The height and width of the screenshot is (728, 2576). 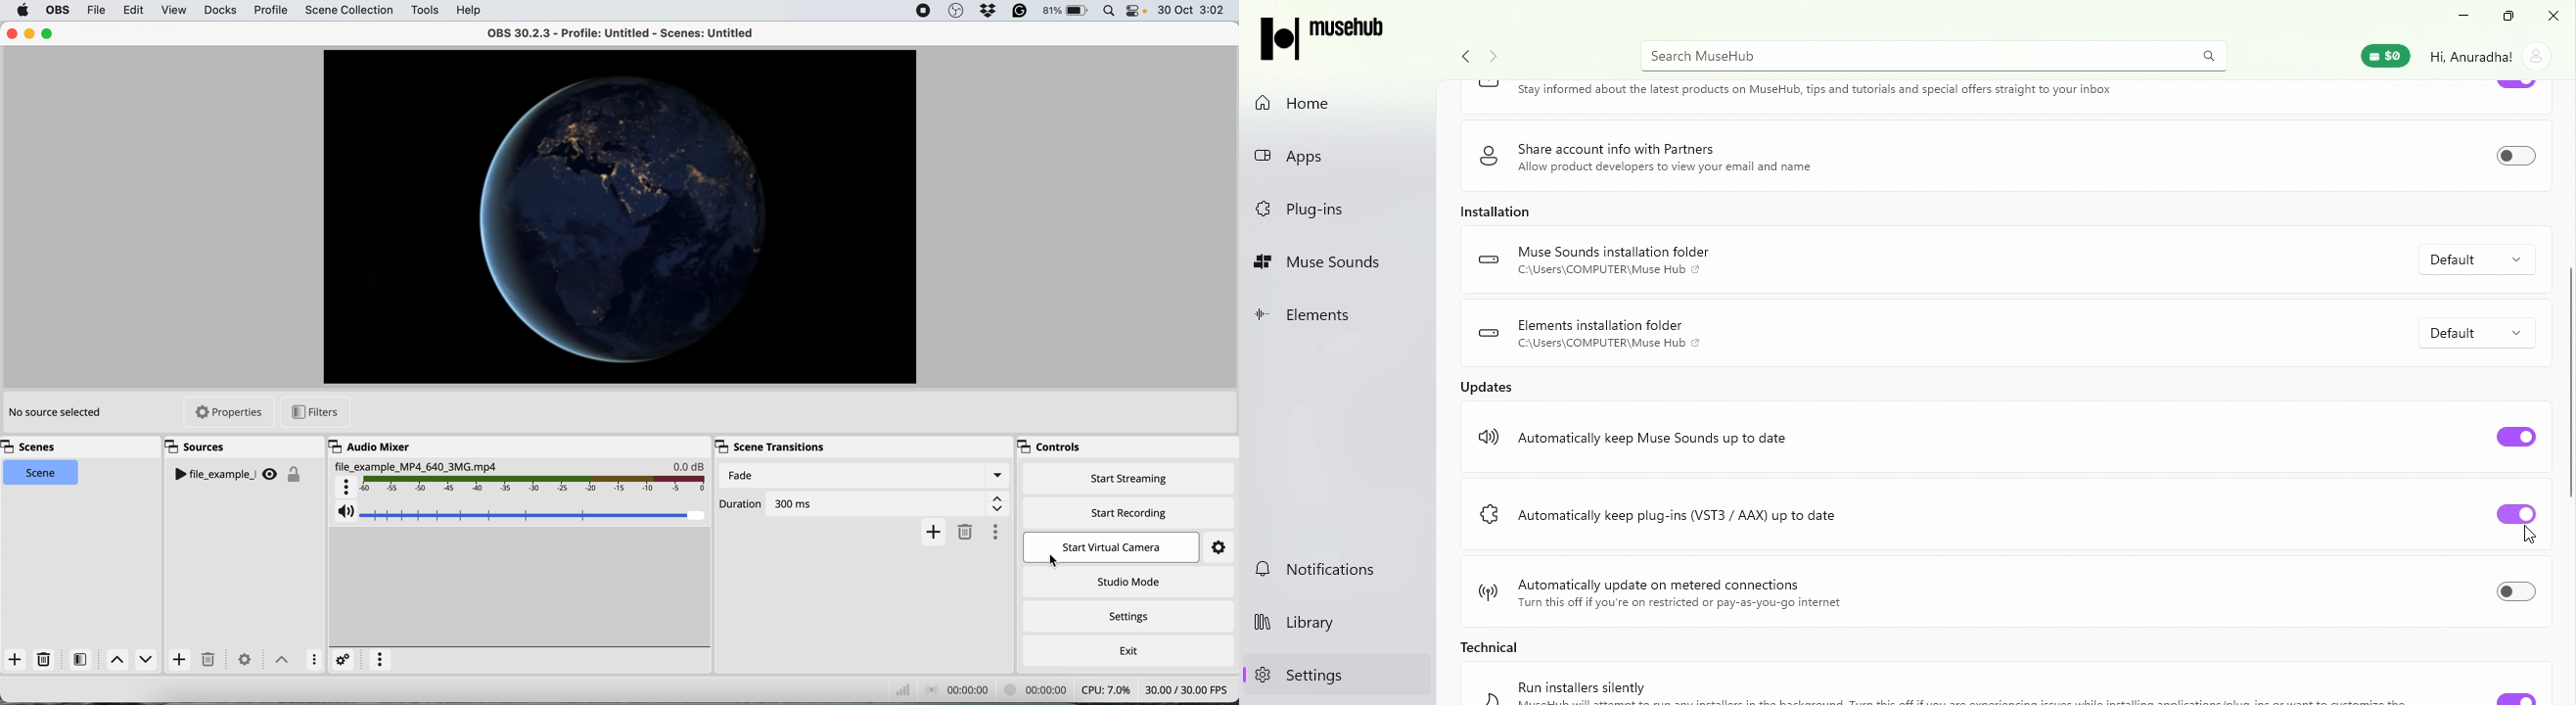 What do you see at coordinates (995, 533) in the screenshot?
I see `more options` at bounding box center [995, 533].